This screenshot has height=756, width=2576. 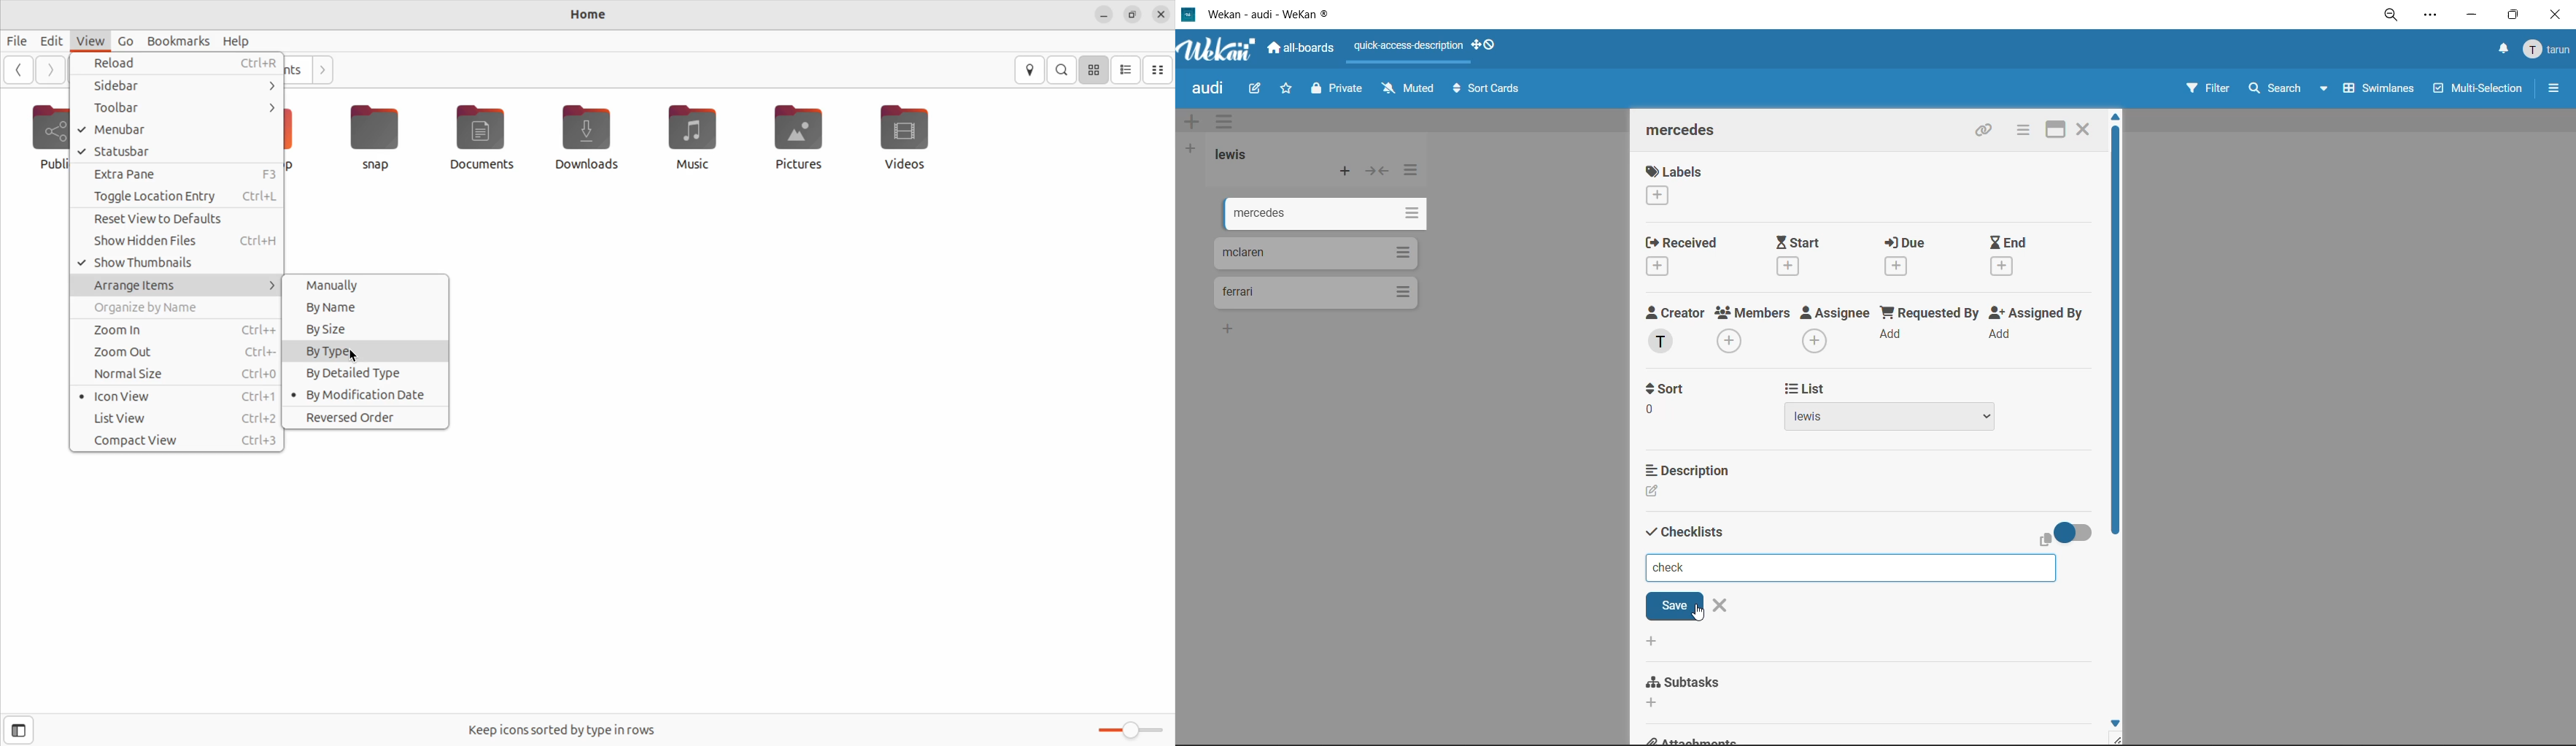 I want to click on close, so click(x=2554, y=15).